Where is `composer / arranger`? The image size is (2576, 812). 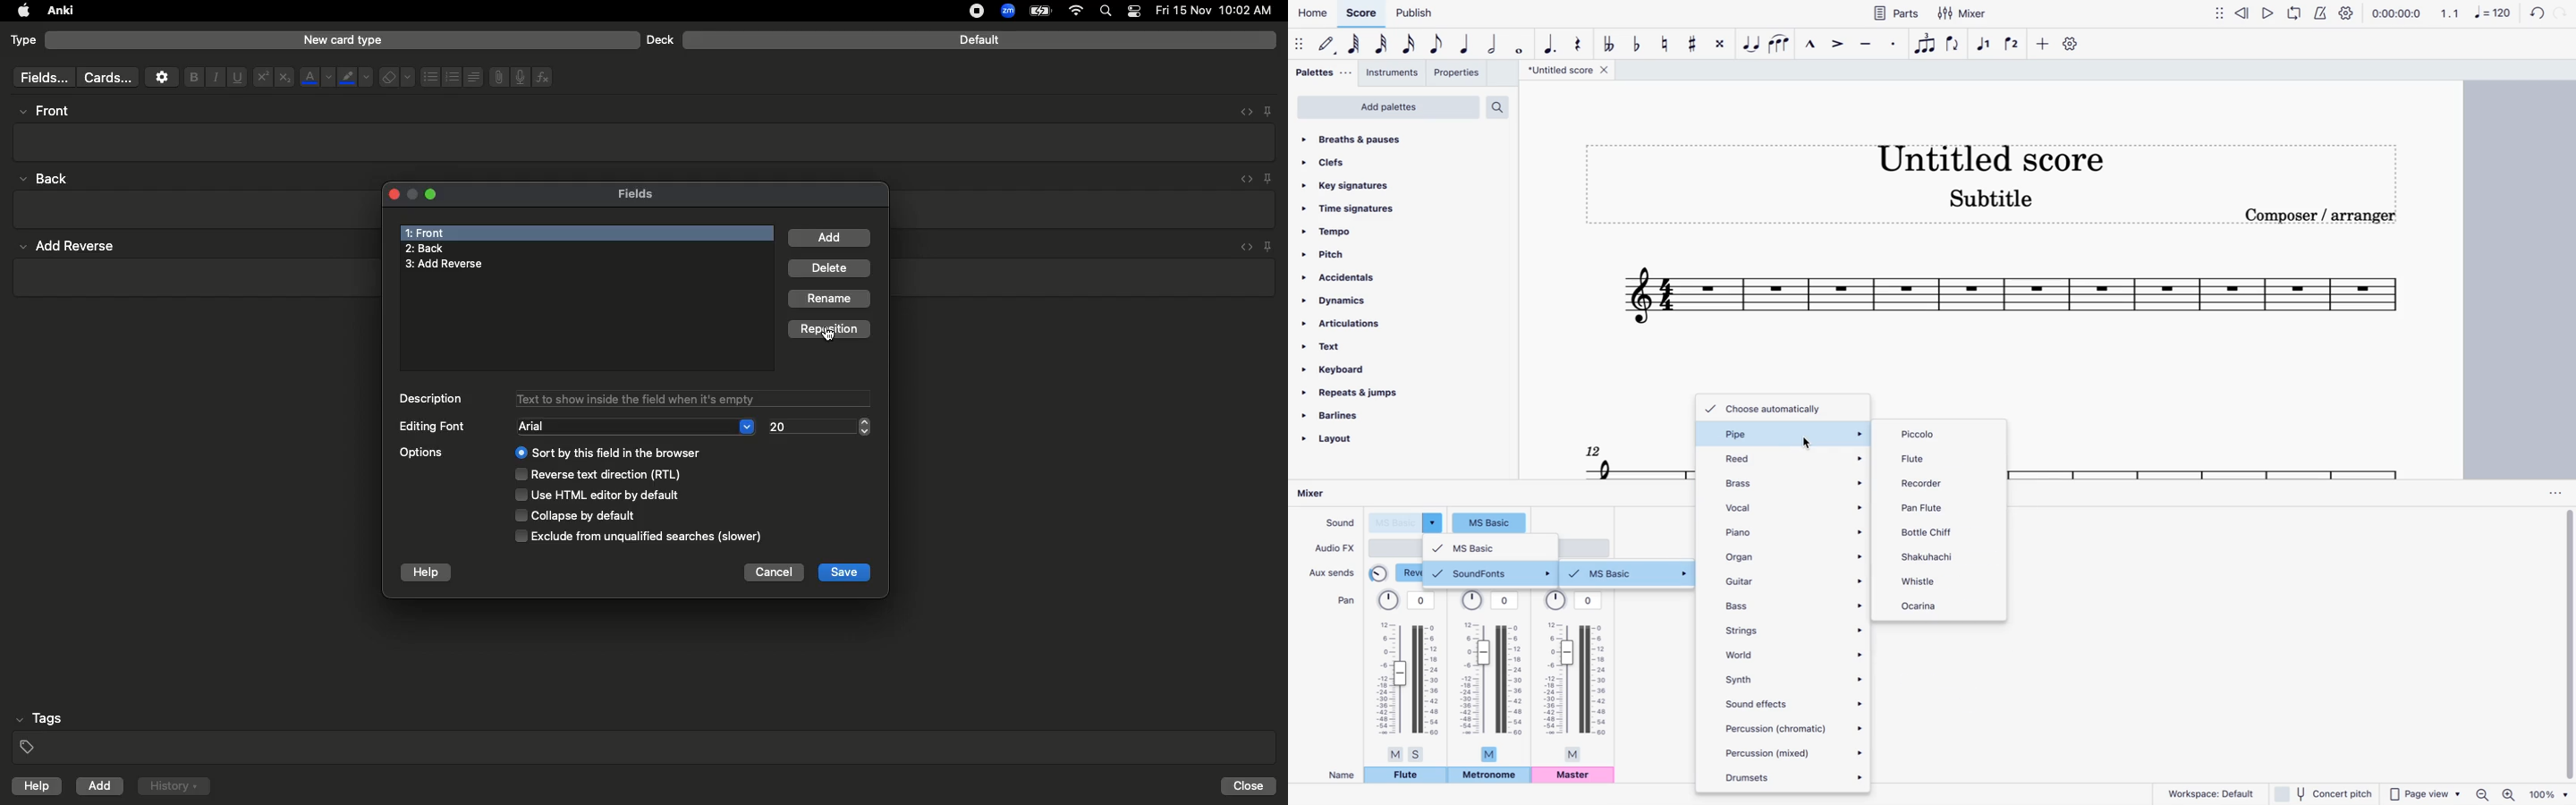
composer / arranger is located at coordinates (2322, 215).